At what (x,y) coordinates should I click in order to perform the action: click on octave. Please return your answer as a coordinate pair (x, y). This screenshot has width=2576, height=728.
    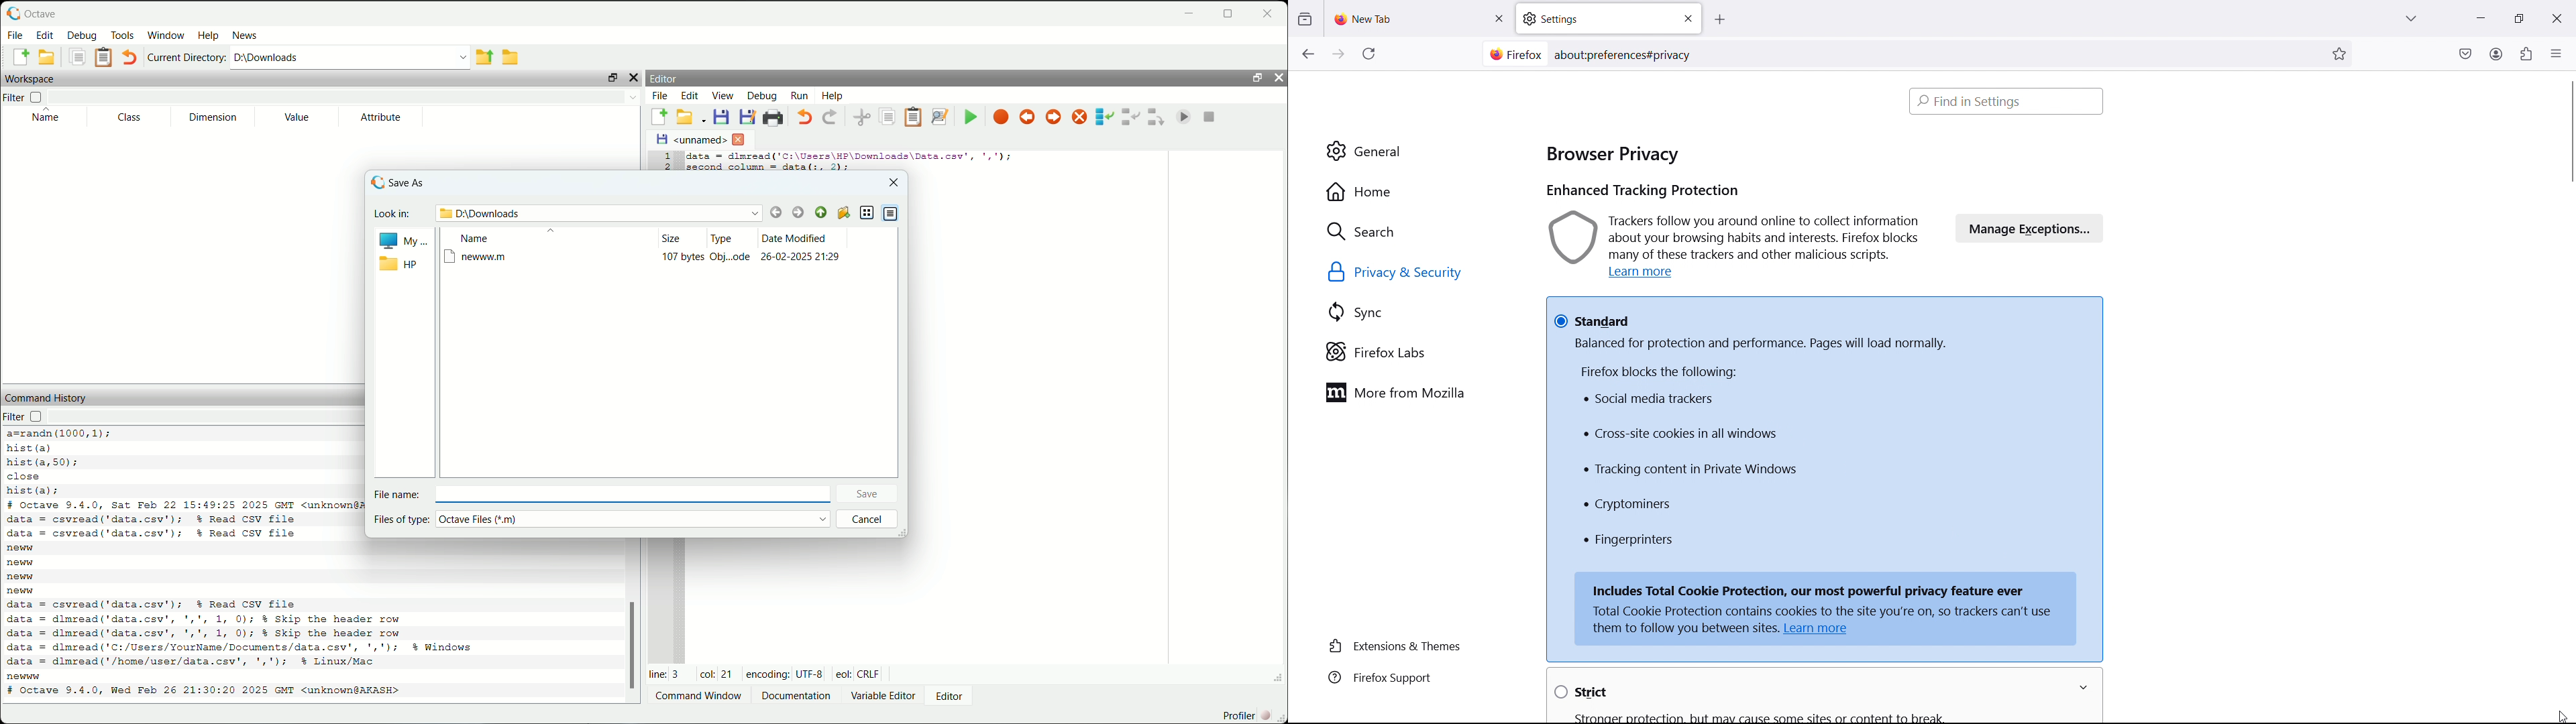
    Looking at the image, I should click on (58, 11).